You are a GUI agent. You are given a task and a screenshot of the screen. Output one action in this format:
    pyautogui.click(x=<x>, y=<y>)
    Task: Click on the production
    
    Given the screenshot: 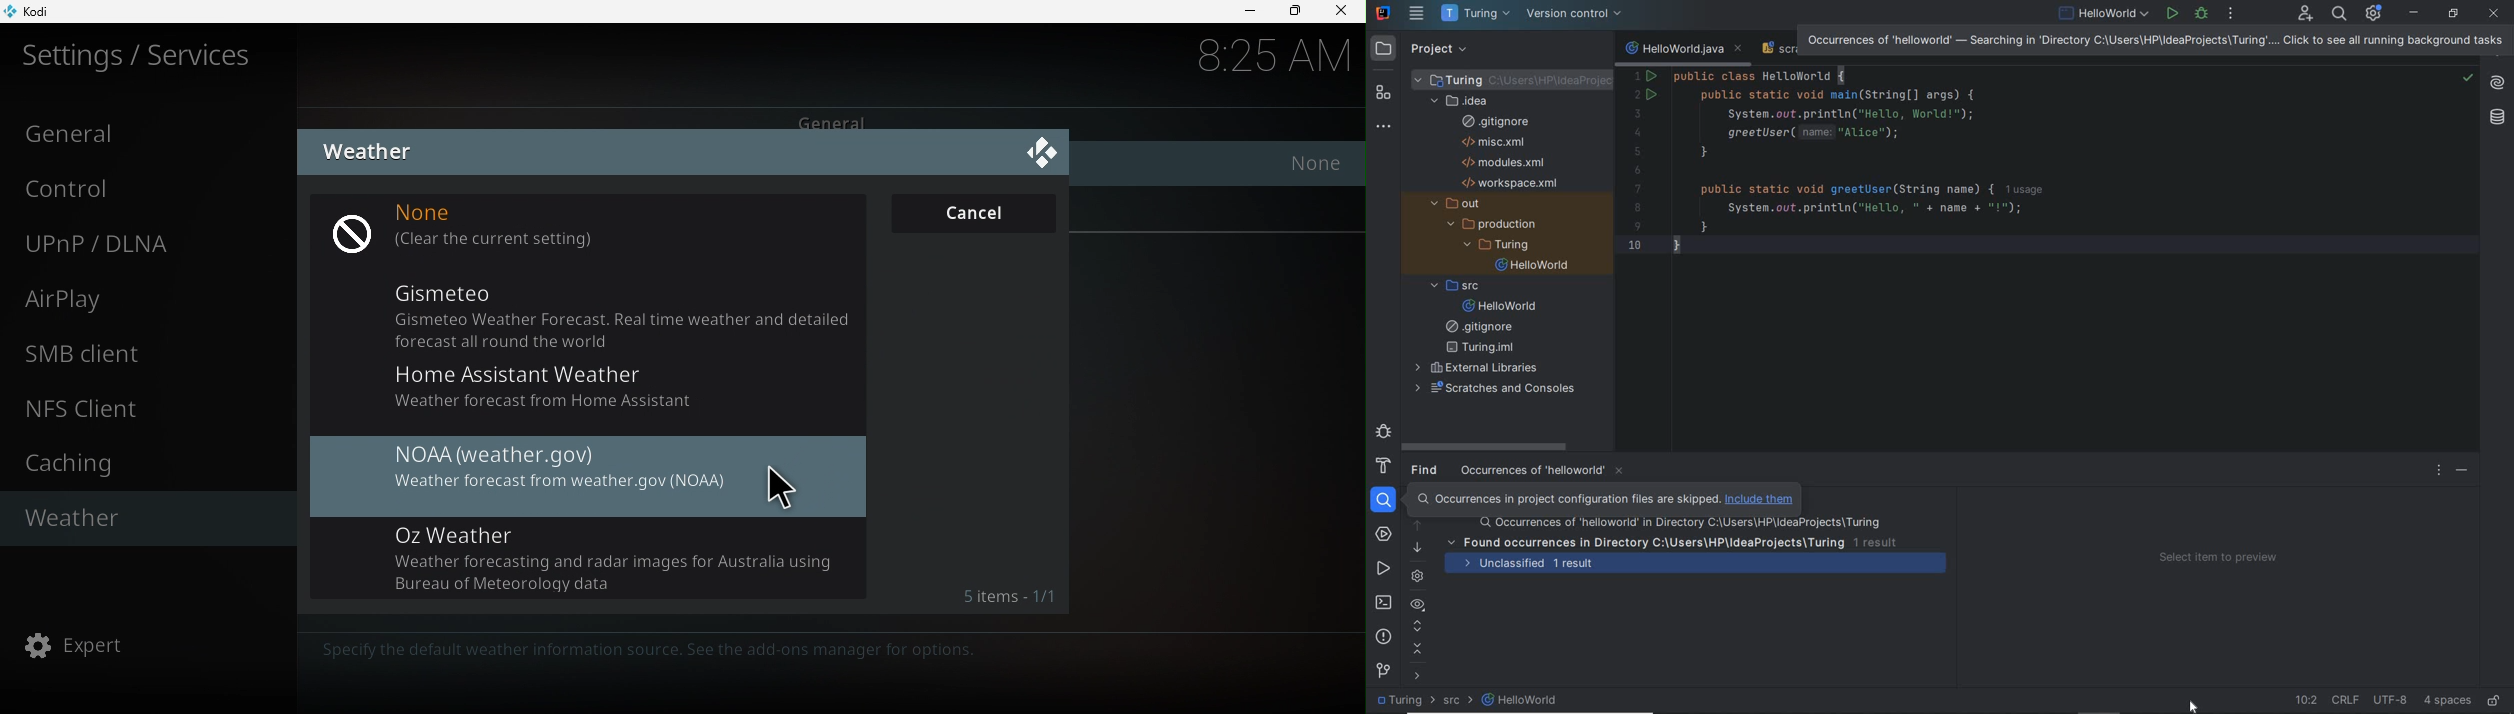 What is the action you would take?
    pyautogui.click(x=1497, y=225)
    